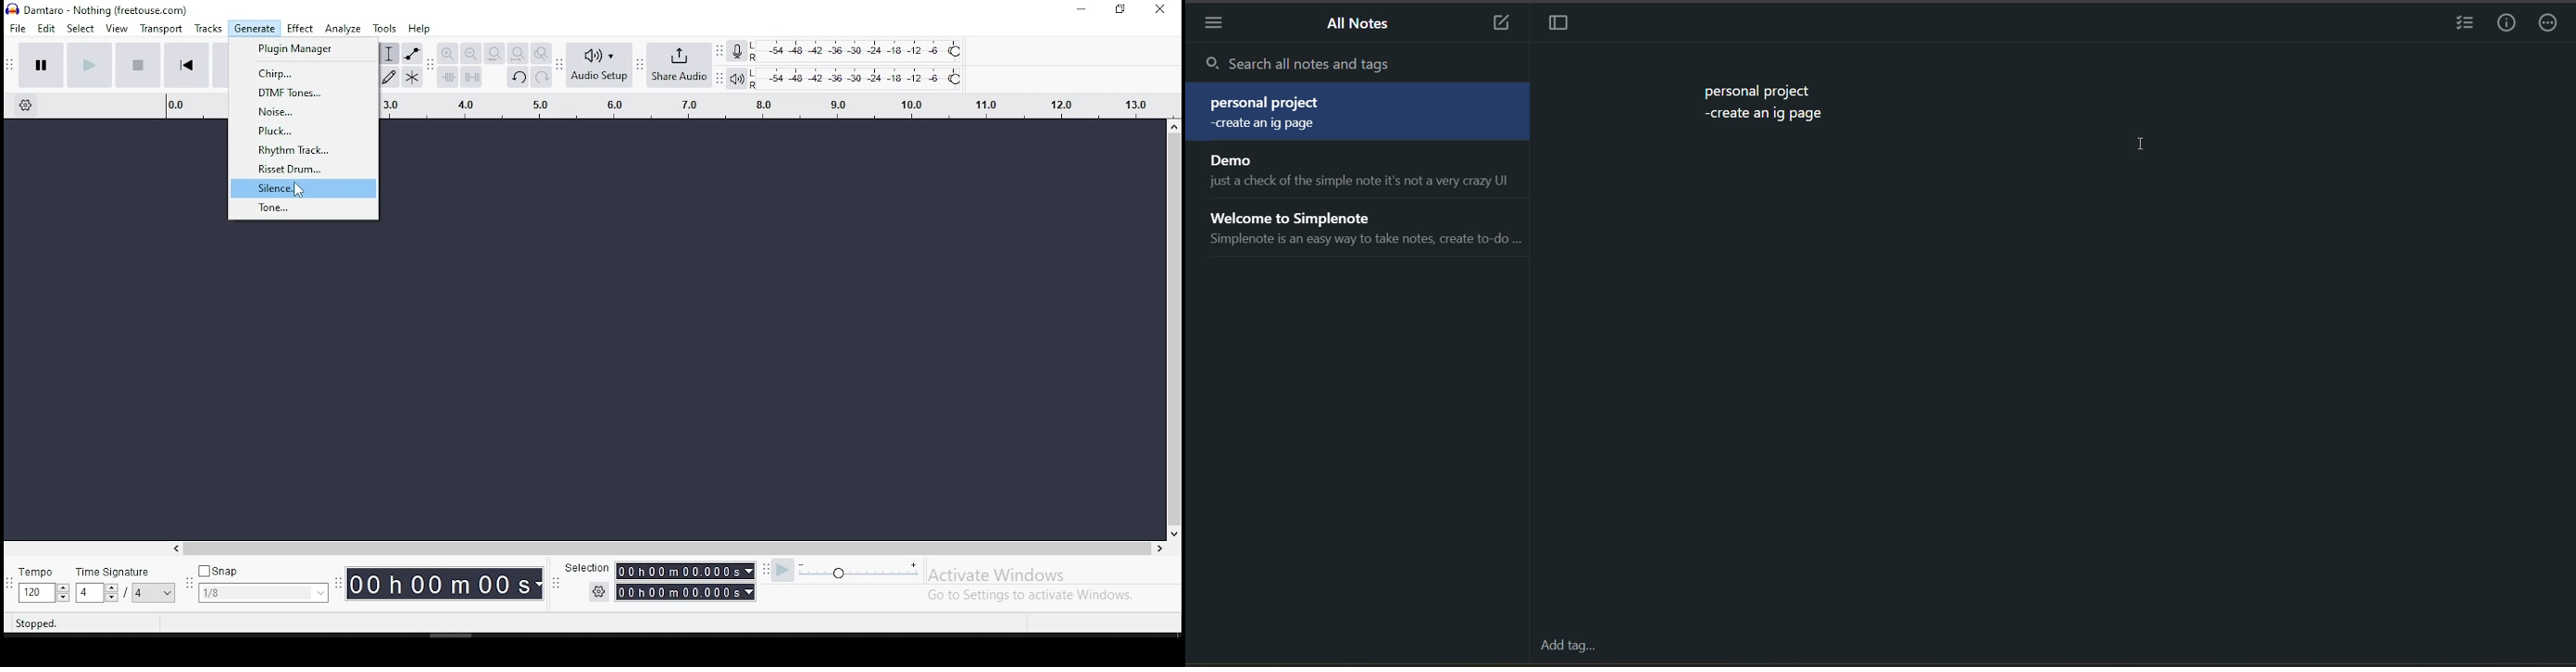  Describe the element at coordinates (34, 585) in the screenshot. I see `tempo` at that location.